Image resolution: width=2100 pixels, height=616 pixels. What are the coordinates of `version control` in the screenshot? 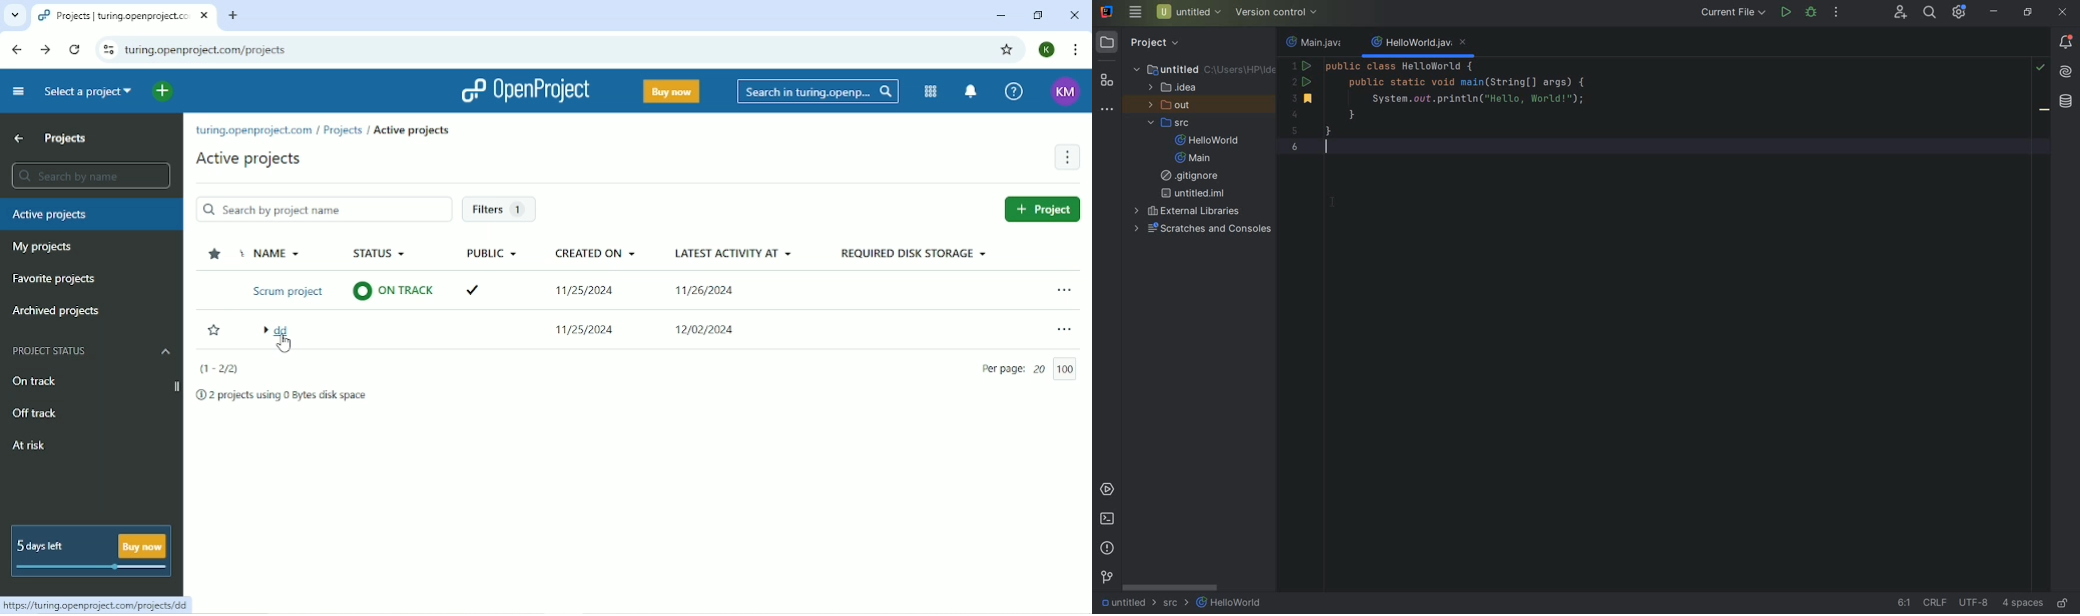 It's located at (1107, 579).